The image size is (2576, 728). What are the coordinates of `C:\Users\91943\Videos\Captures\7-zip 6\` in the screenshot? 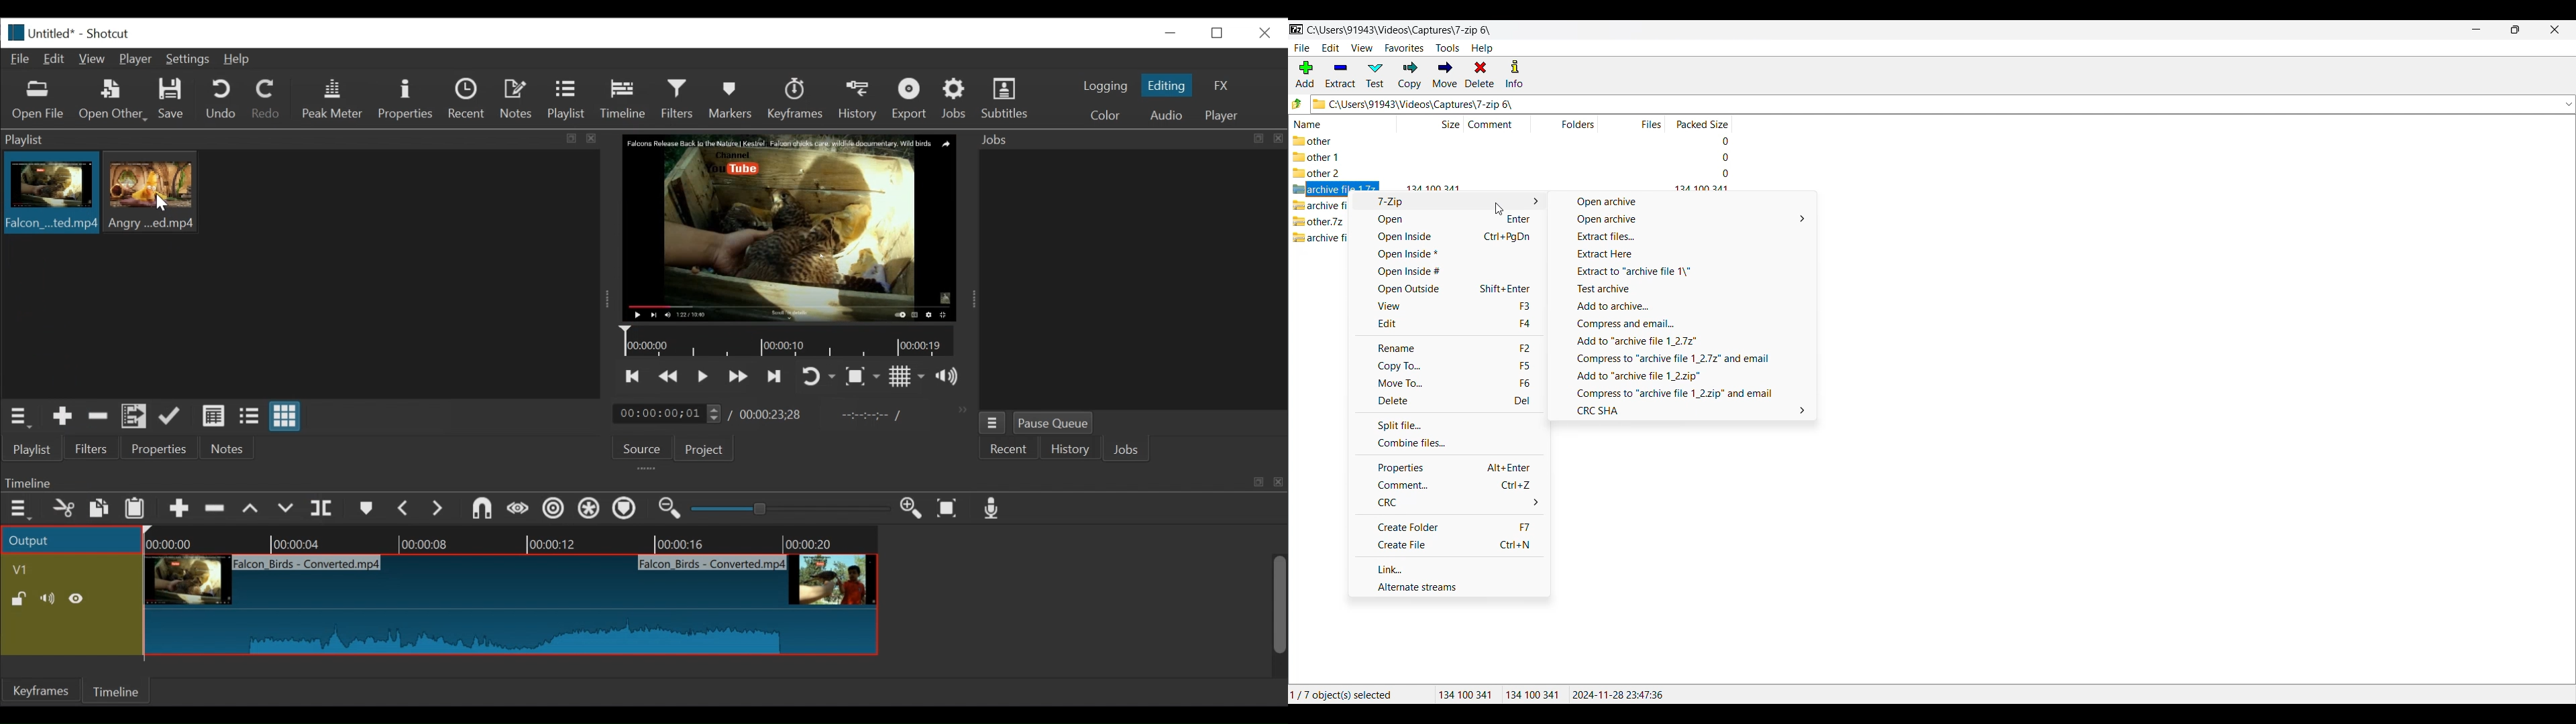 It's located at (1393, 30).